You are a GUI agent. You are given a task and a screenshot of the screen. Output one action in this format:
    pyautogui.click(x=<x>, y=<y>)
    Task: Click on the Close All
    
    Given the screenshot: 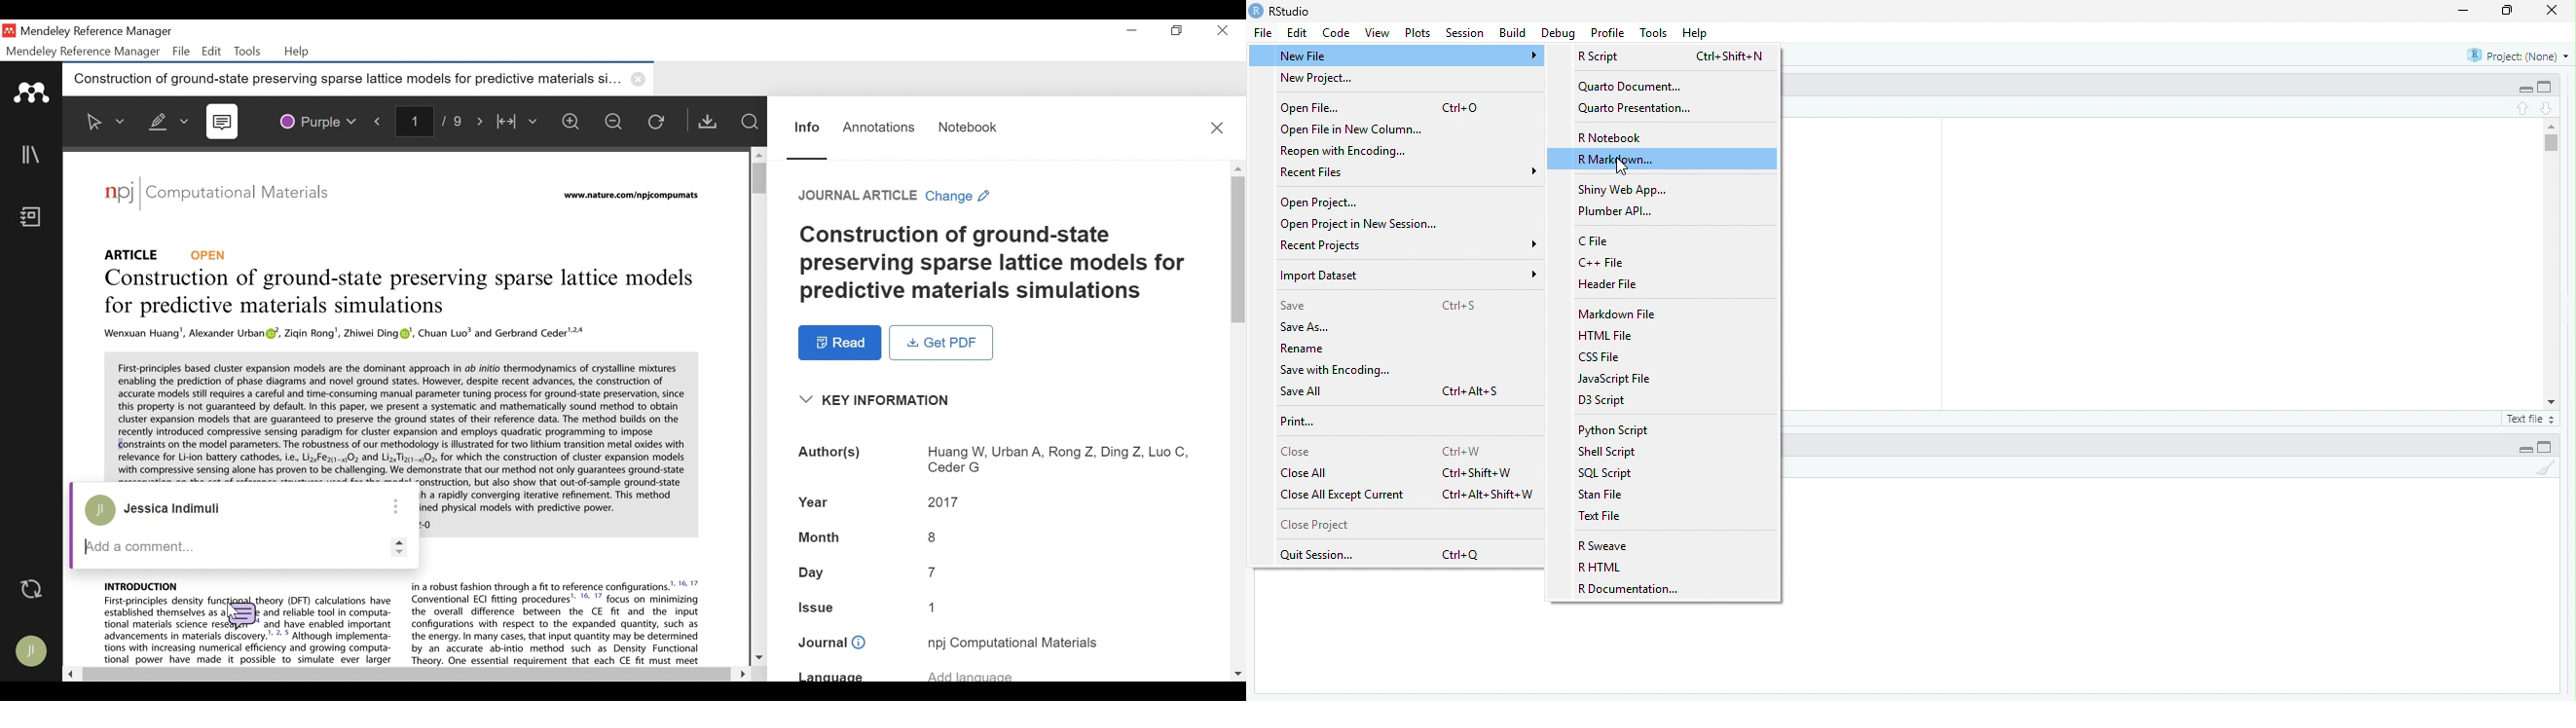 What is the action you would take?
    pyautogui.click(x=1307, y=473)
    